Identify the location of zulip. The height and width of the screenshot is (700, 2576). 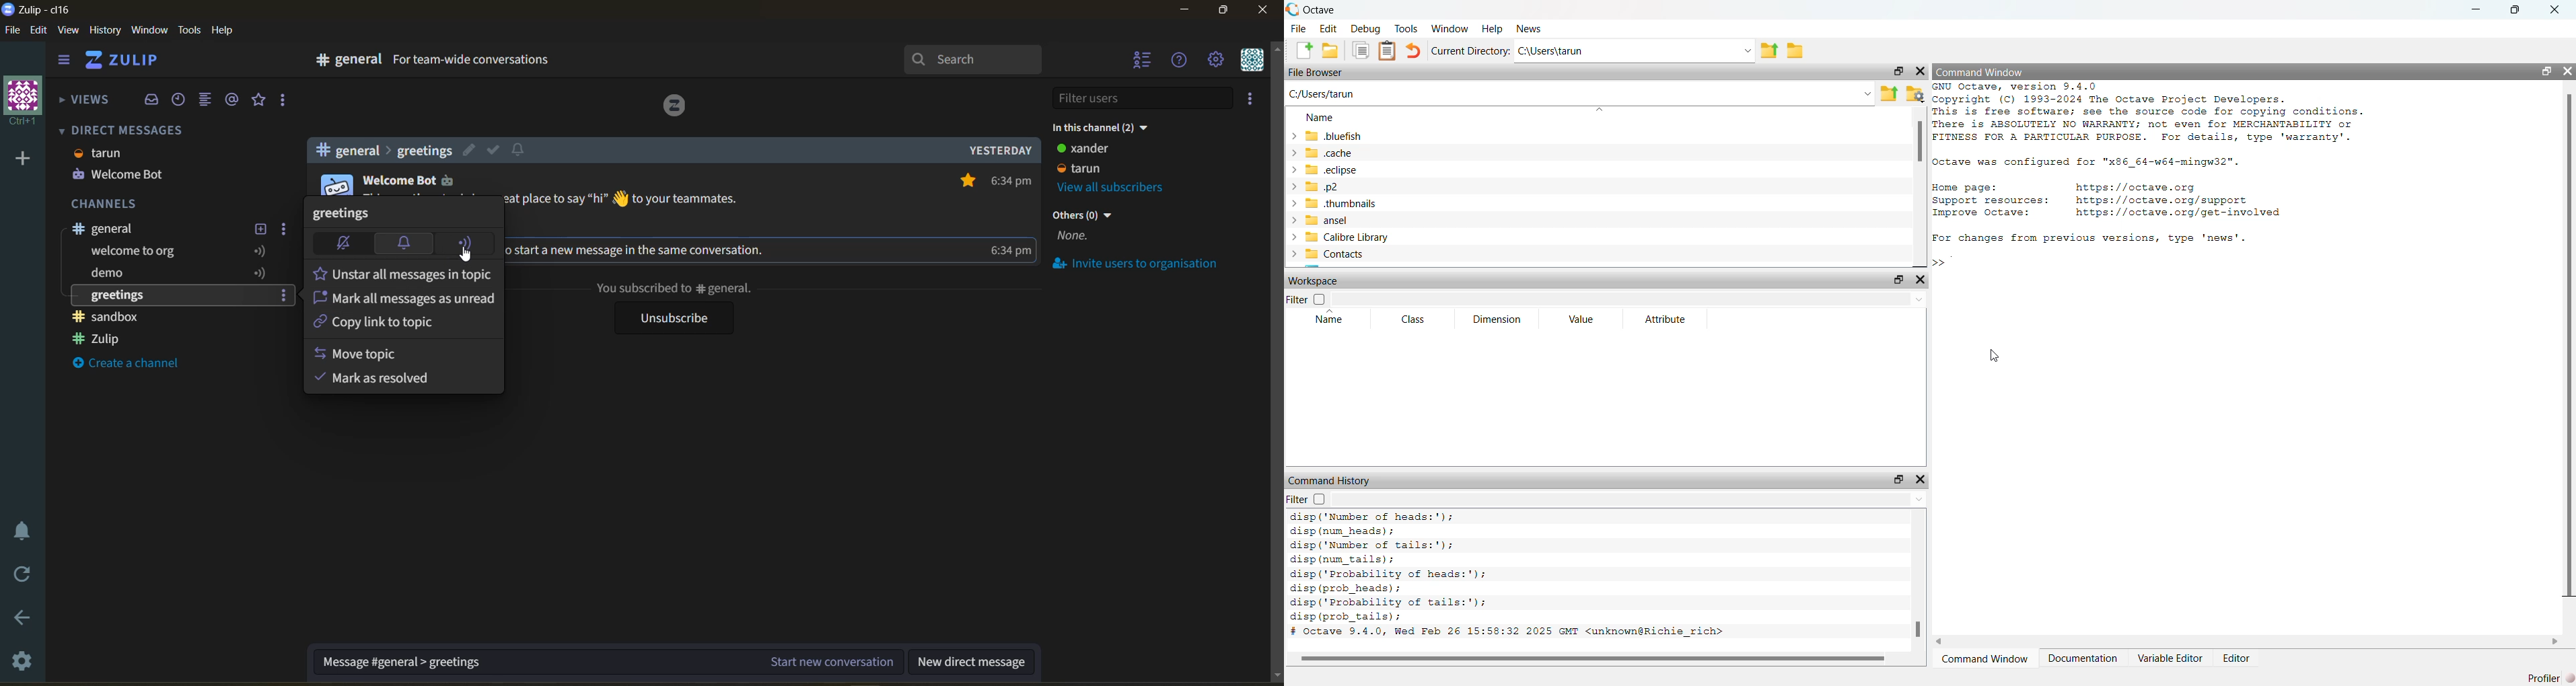
(109, 339).